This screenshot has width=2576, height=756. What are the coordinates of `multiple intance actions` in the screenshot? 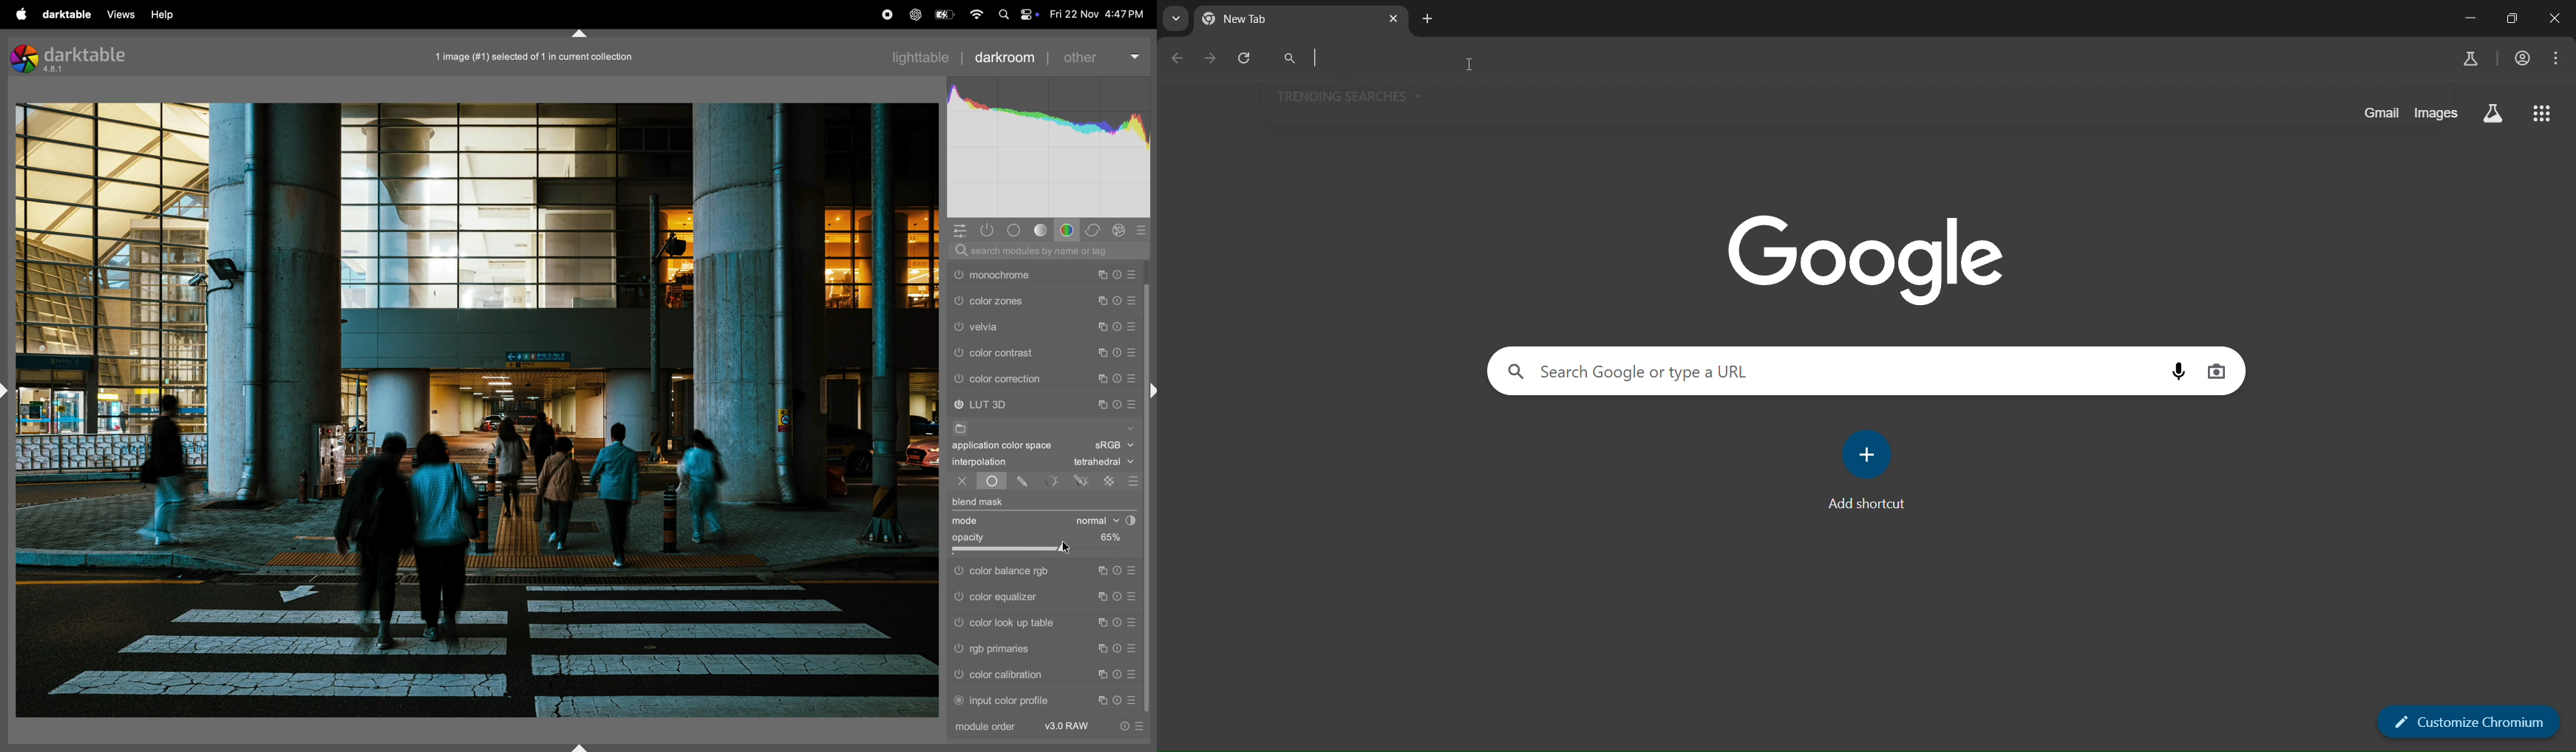 It's located at (1100, 401).